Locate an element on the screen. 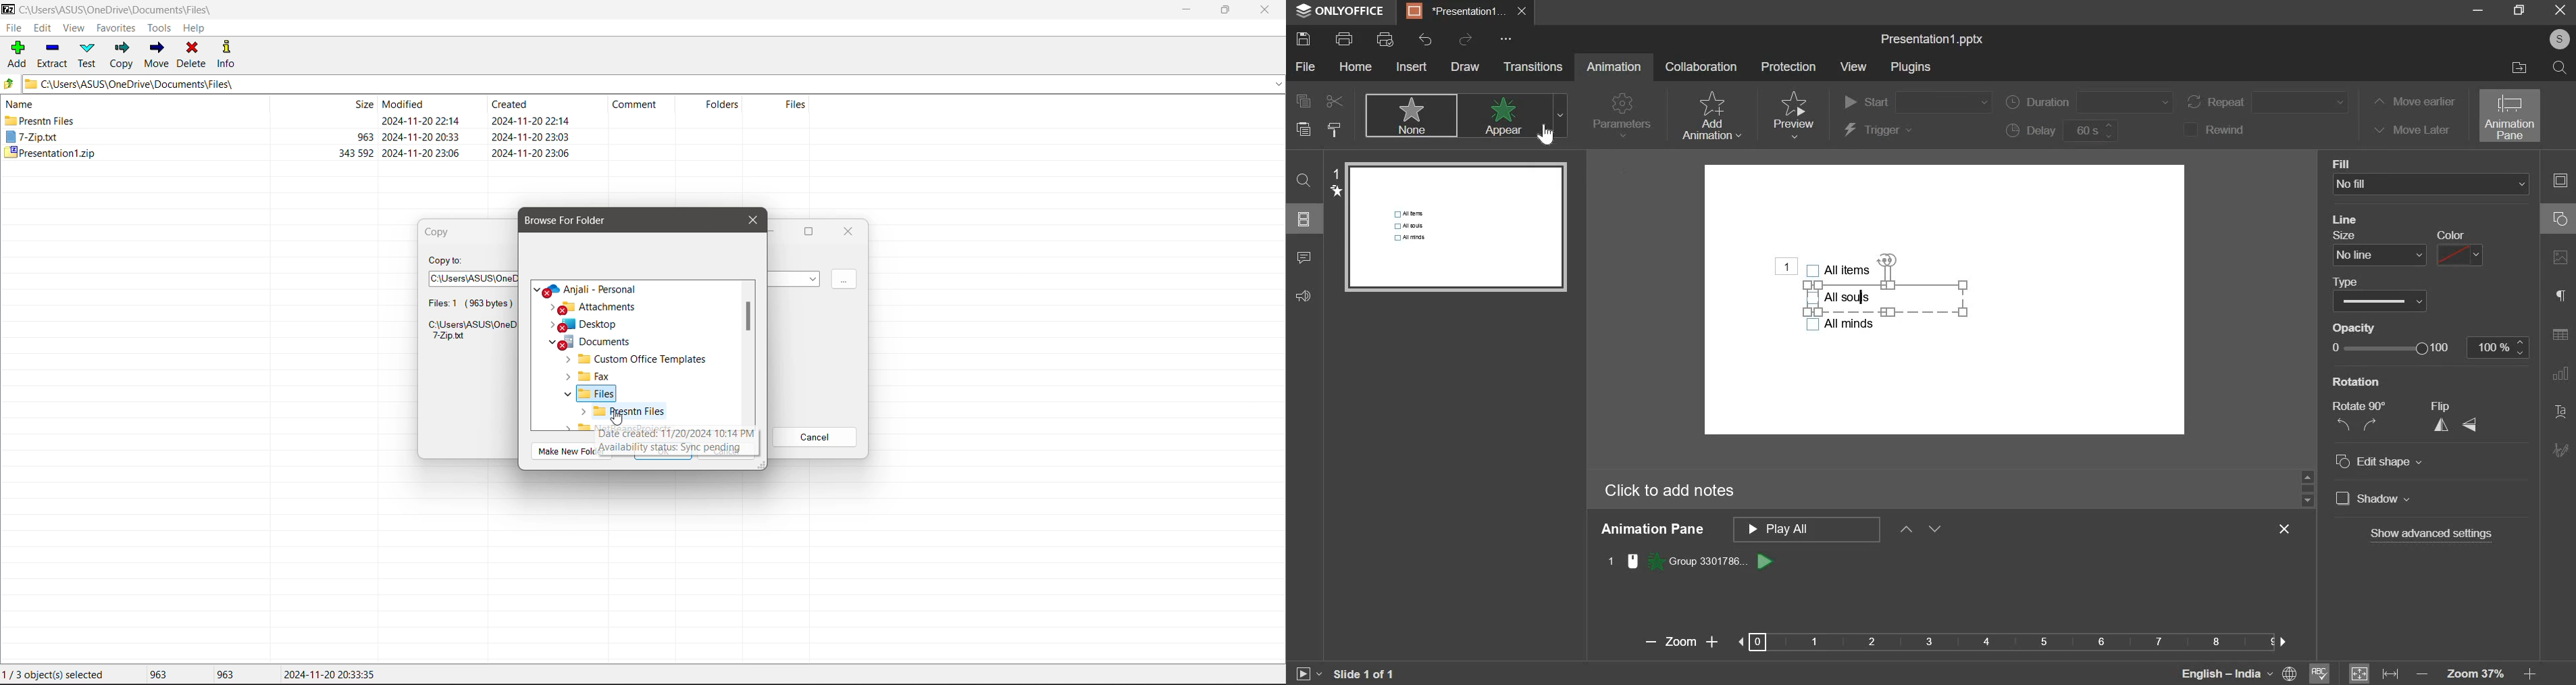  Click to Browse for more locations is located at coordinates (844, 280).